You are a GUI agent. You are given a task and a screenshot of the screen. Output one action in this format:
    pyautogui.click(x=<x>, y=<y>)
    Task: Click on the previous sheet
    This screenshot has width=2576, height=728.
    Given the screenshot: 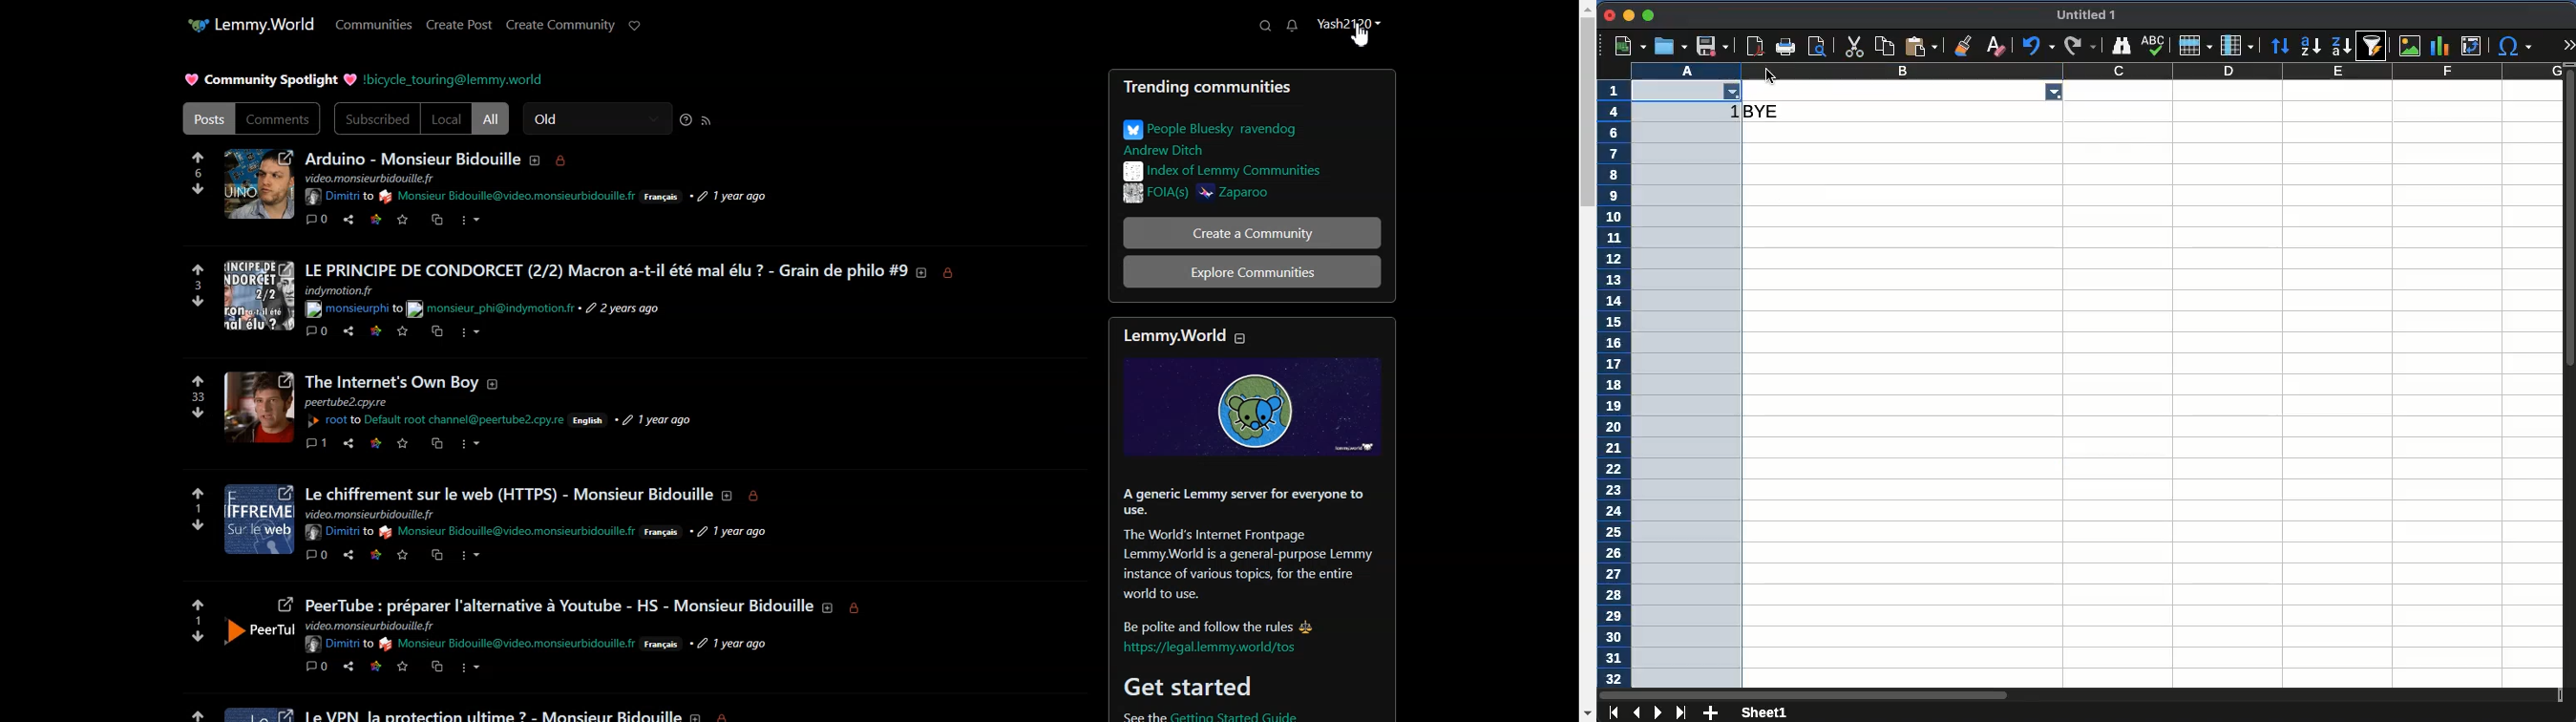 What is the action you would take?
    pyautogui.click(x=1636, y=711)
    